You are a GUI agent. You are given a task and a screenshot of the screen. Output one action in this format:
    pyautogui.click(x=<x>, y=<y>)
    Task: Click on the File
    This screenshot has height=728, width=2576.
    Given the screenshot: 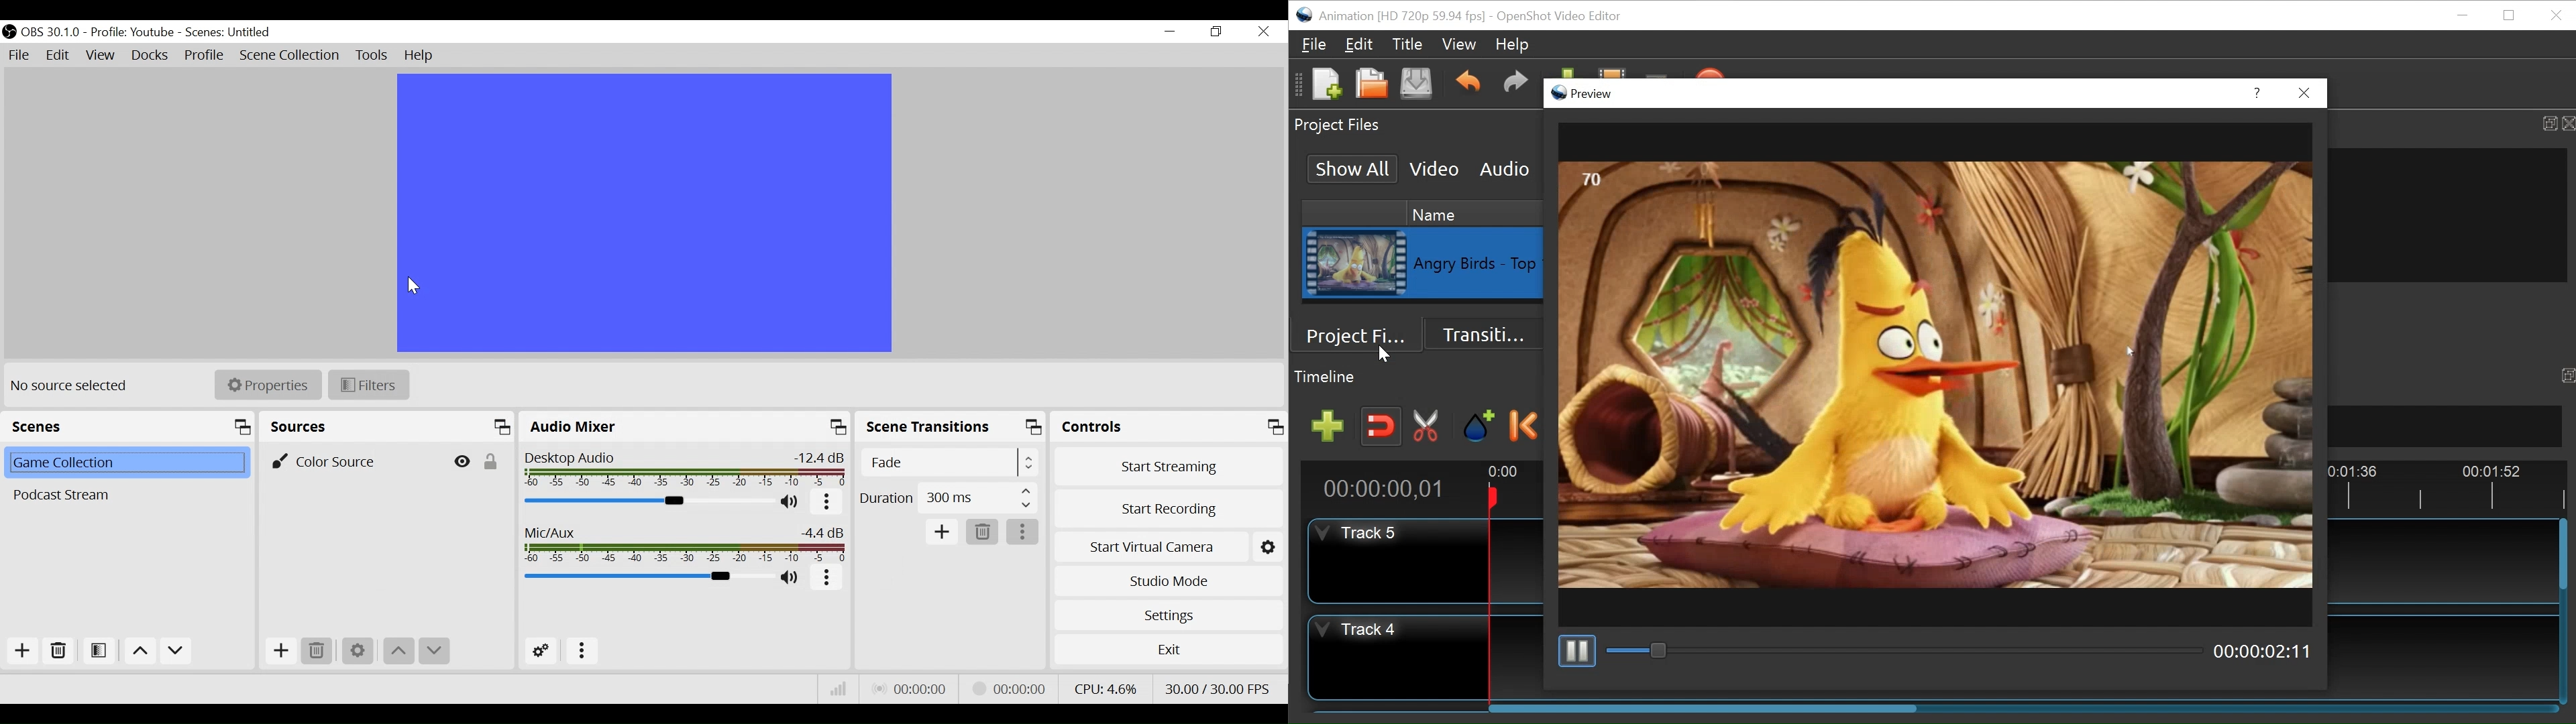 What is the action you would take?
    pyautogui.click(x=1314, y=44)
    